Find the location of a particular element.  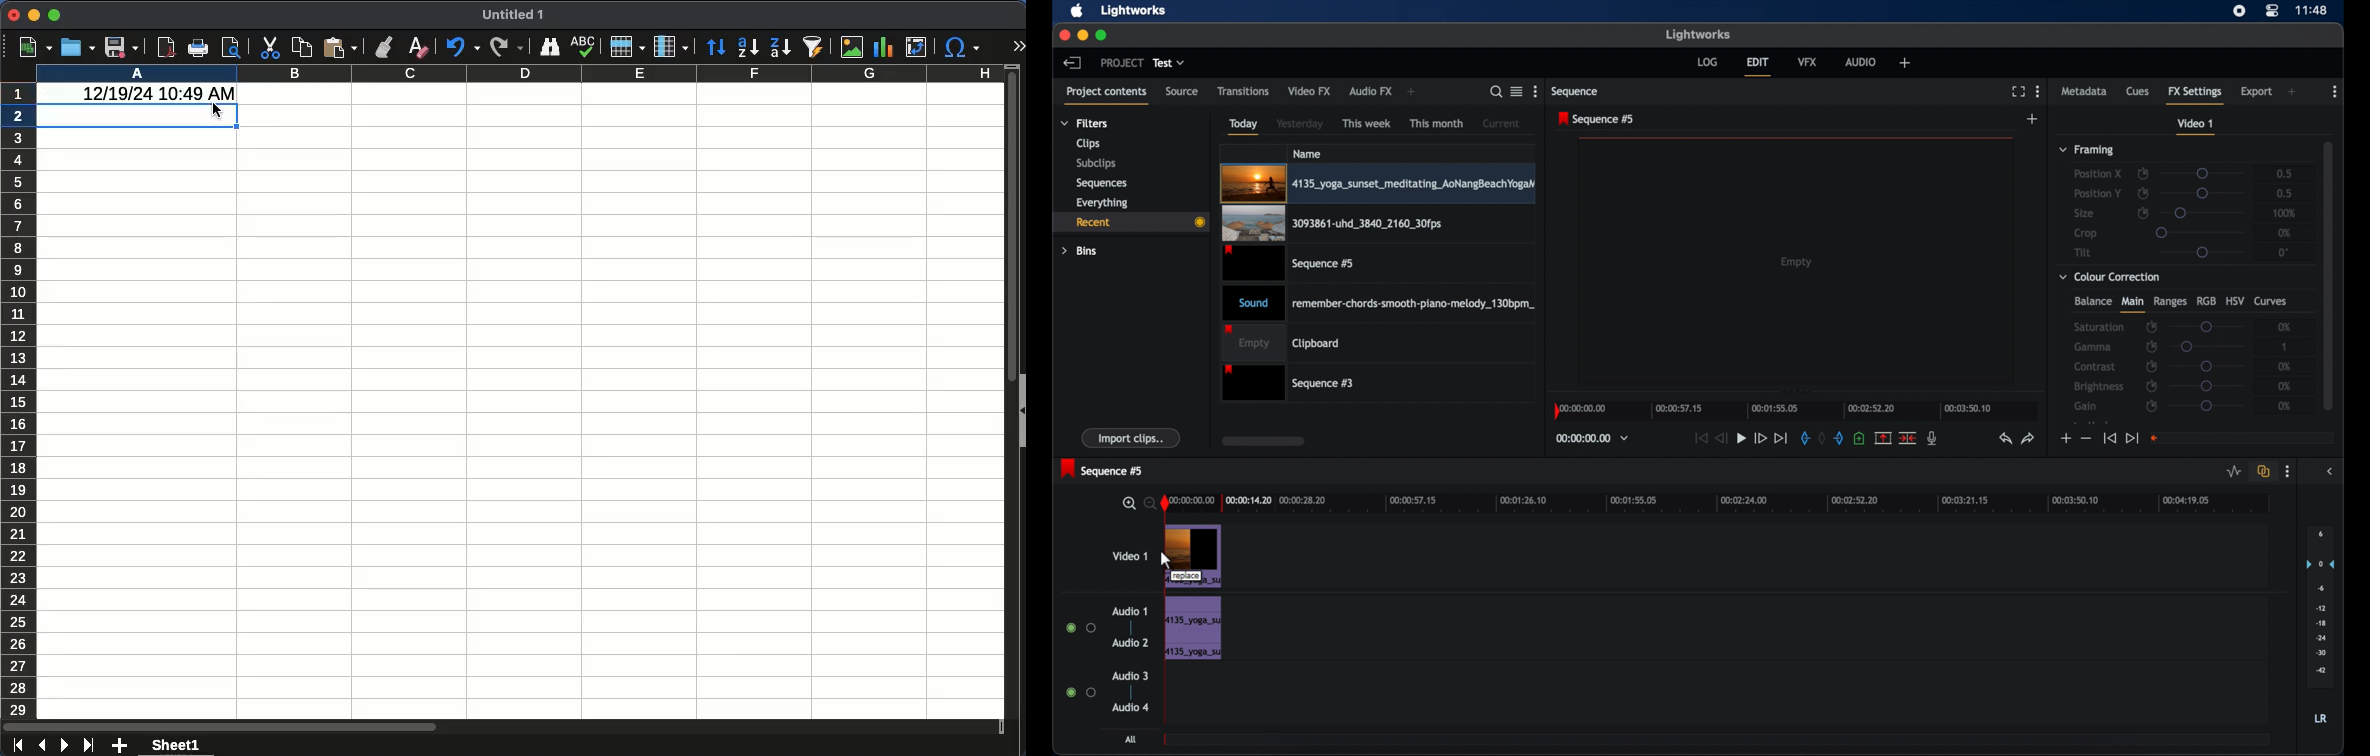

column is located at coordinates (520, 75).